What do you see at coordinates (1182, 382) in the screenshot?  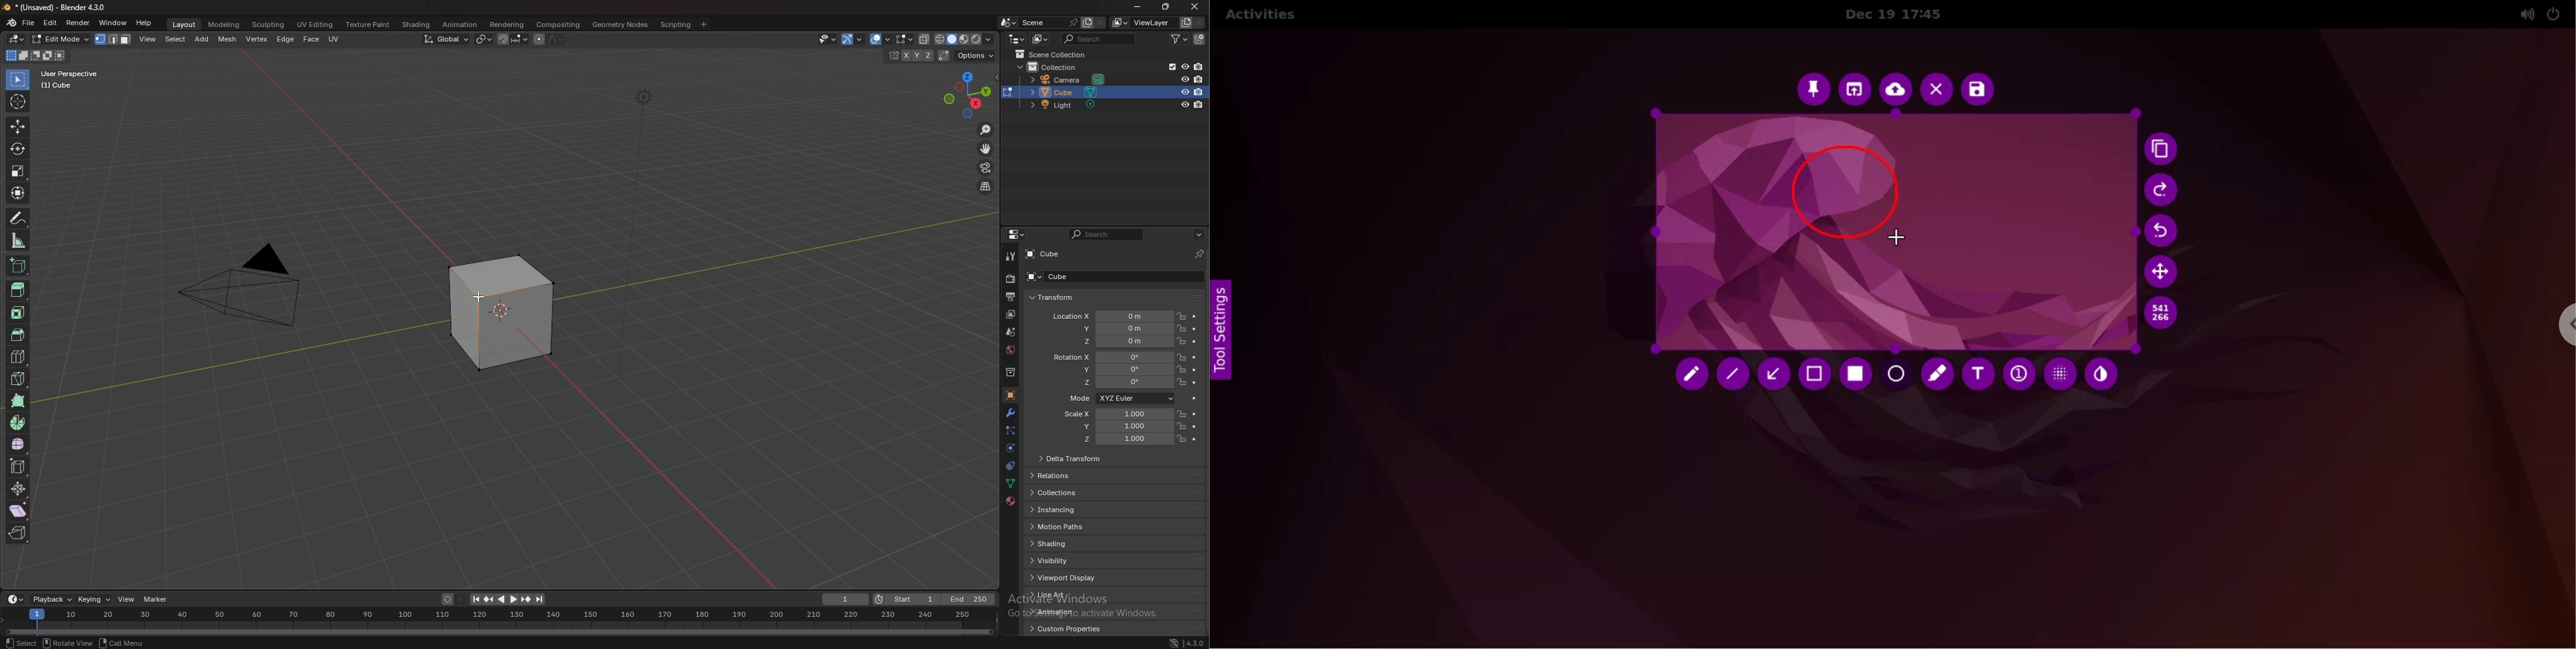 I see `lock location` at bounding box center [1182, 382].